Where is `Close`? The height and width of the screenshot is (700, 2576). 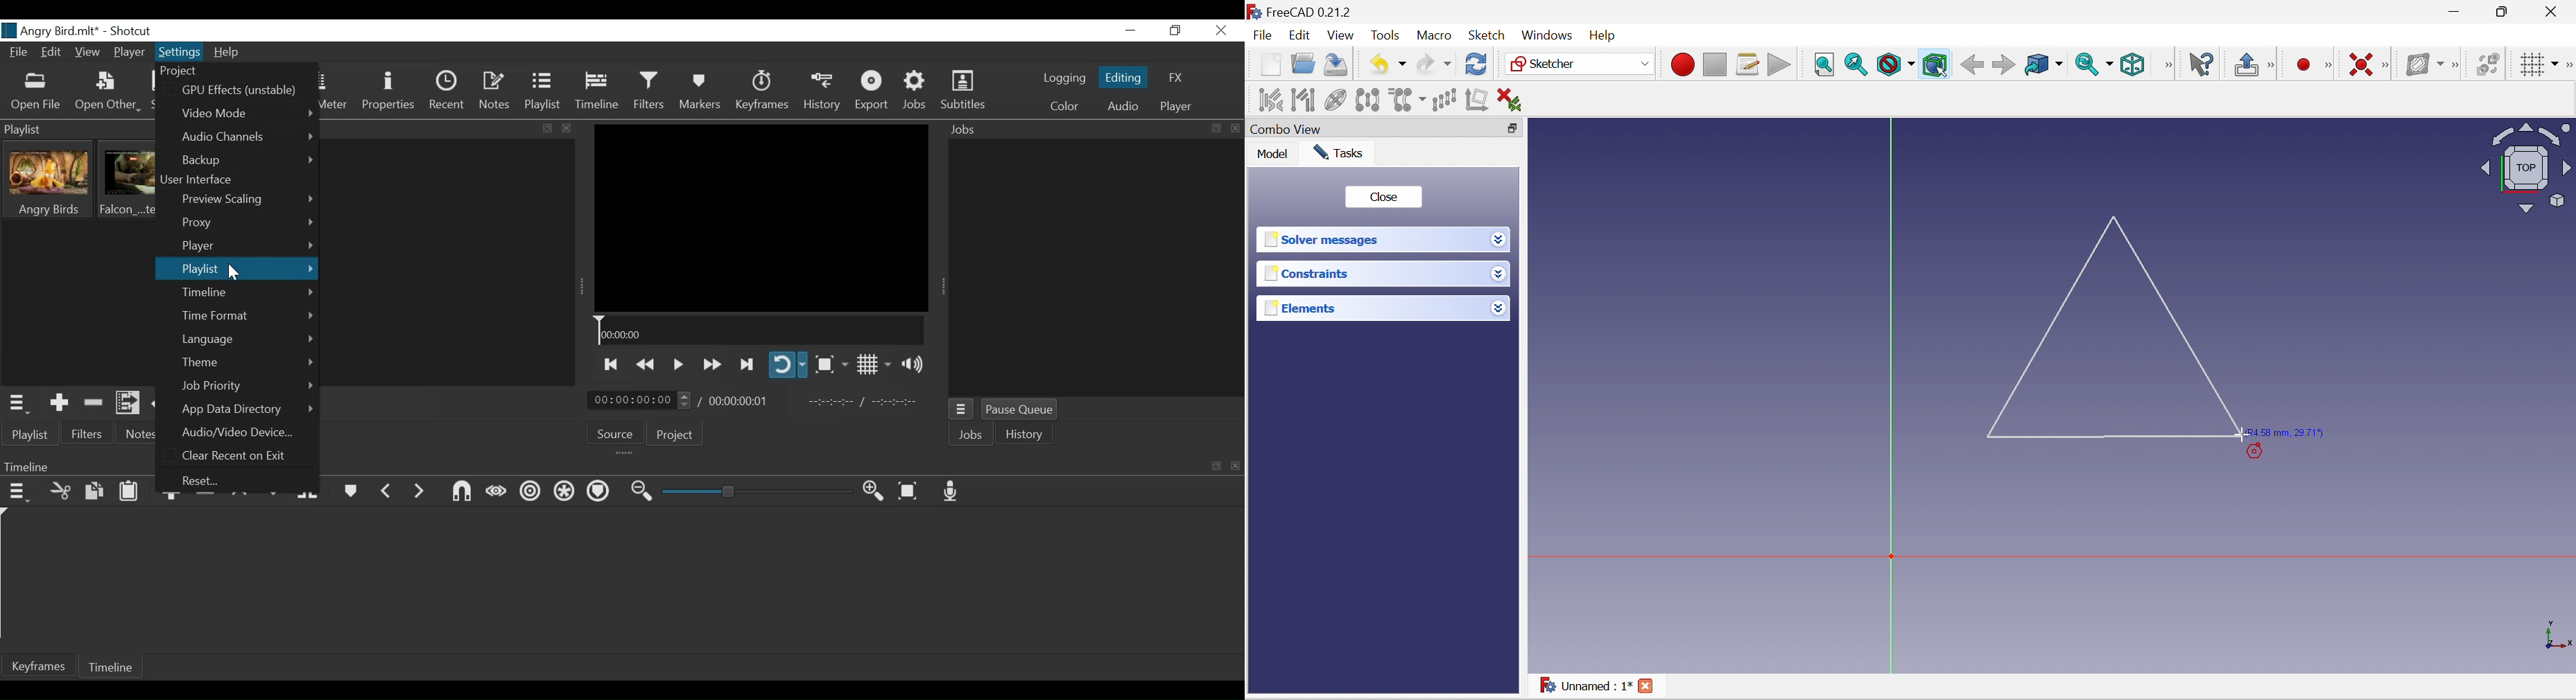 Close is located at coordinates (1385, 197).